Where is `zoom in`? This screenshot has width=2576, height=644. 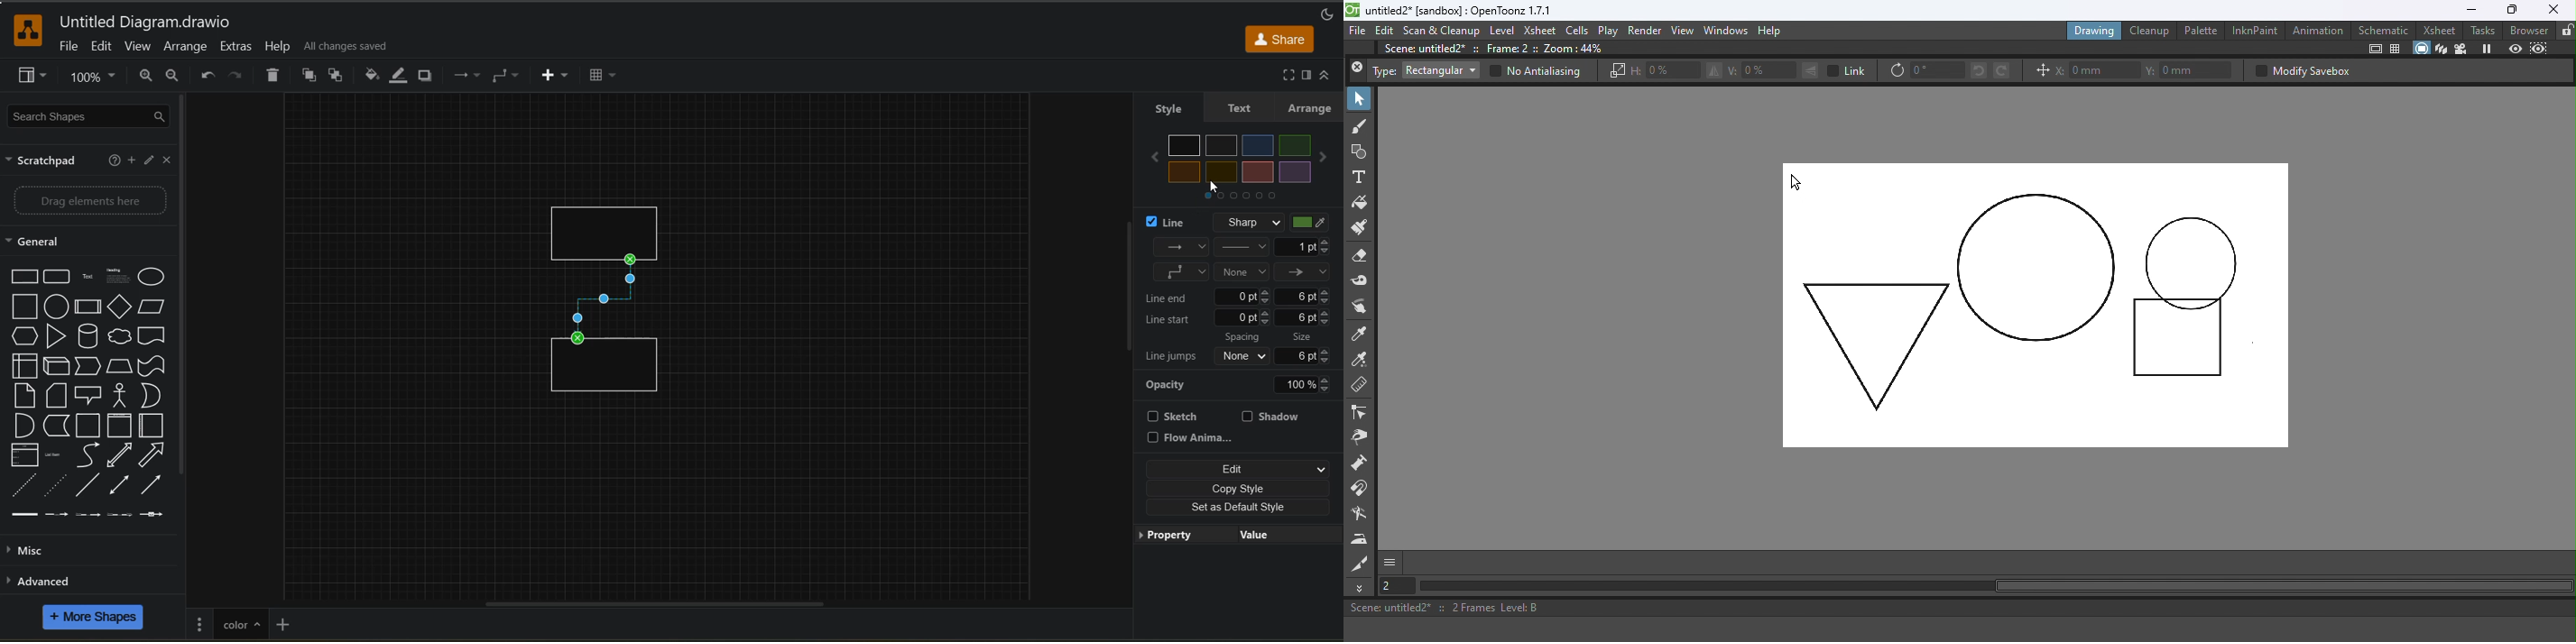 zoom in is located at coordinates (146, 77).